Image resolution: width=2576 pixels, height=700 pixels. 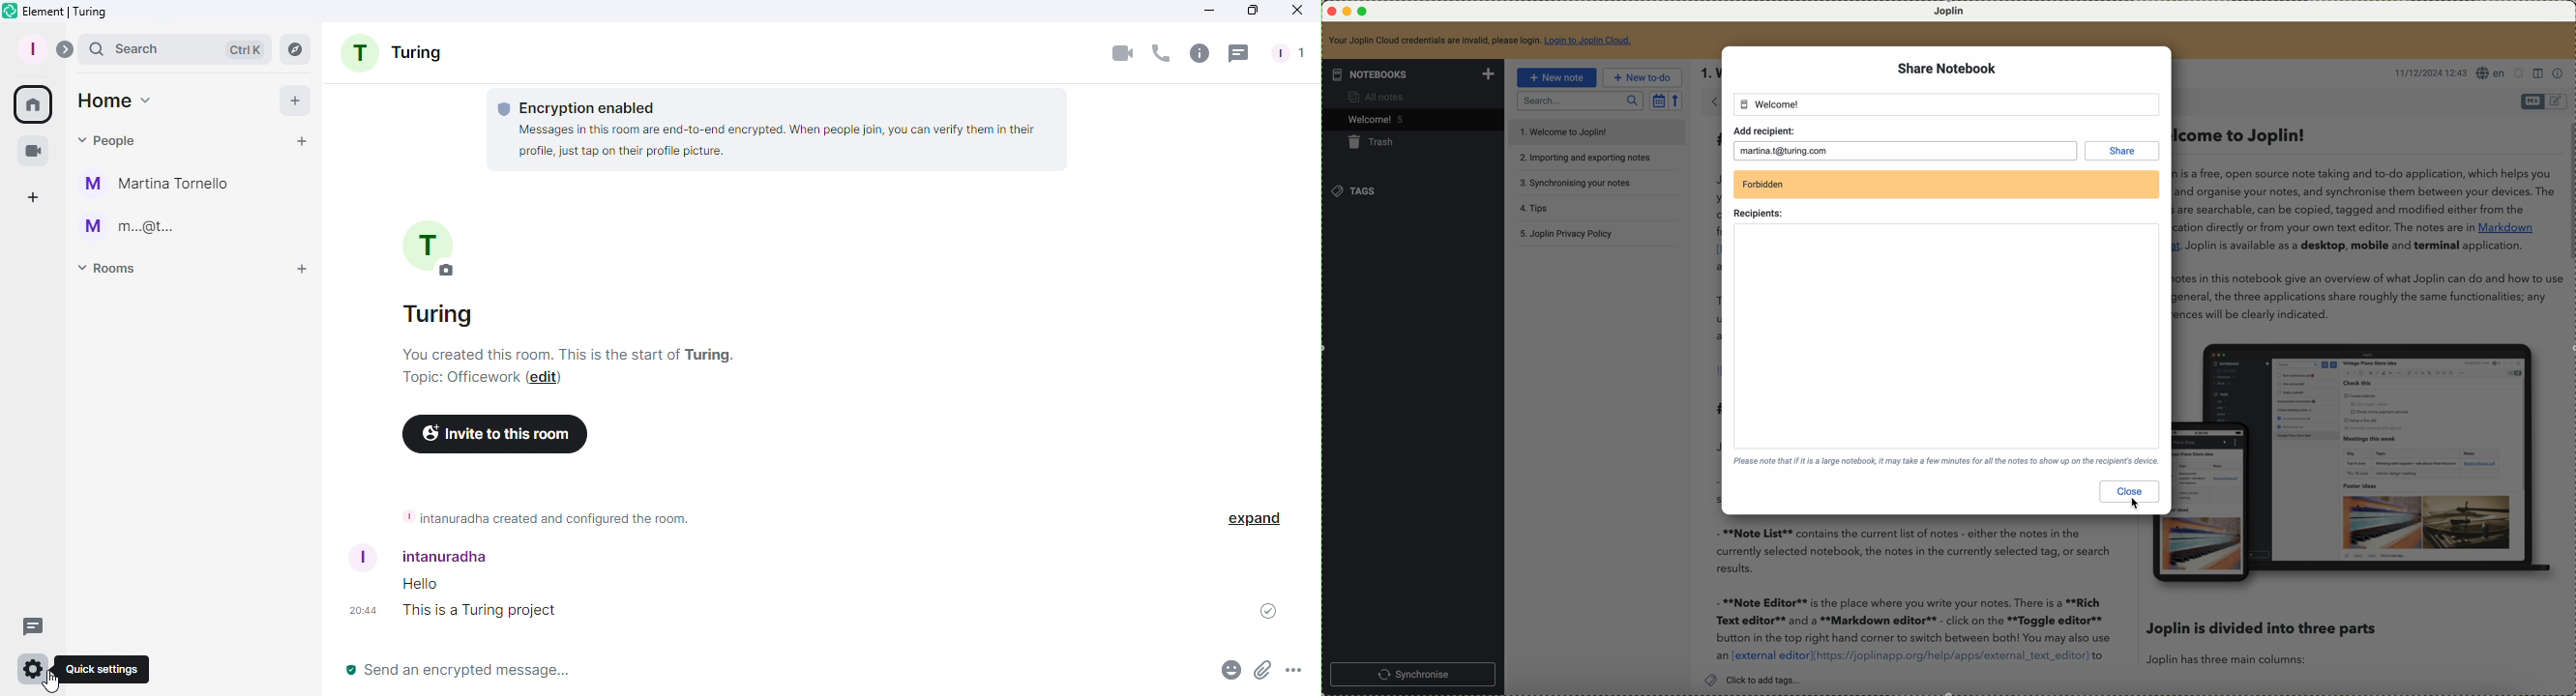 What do you see at coordinates (35, 195) in the screenshot?
I see `Create a space` at bounding box center [35, 195].